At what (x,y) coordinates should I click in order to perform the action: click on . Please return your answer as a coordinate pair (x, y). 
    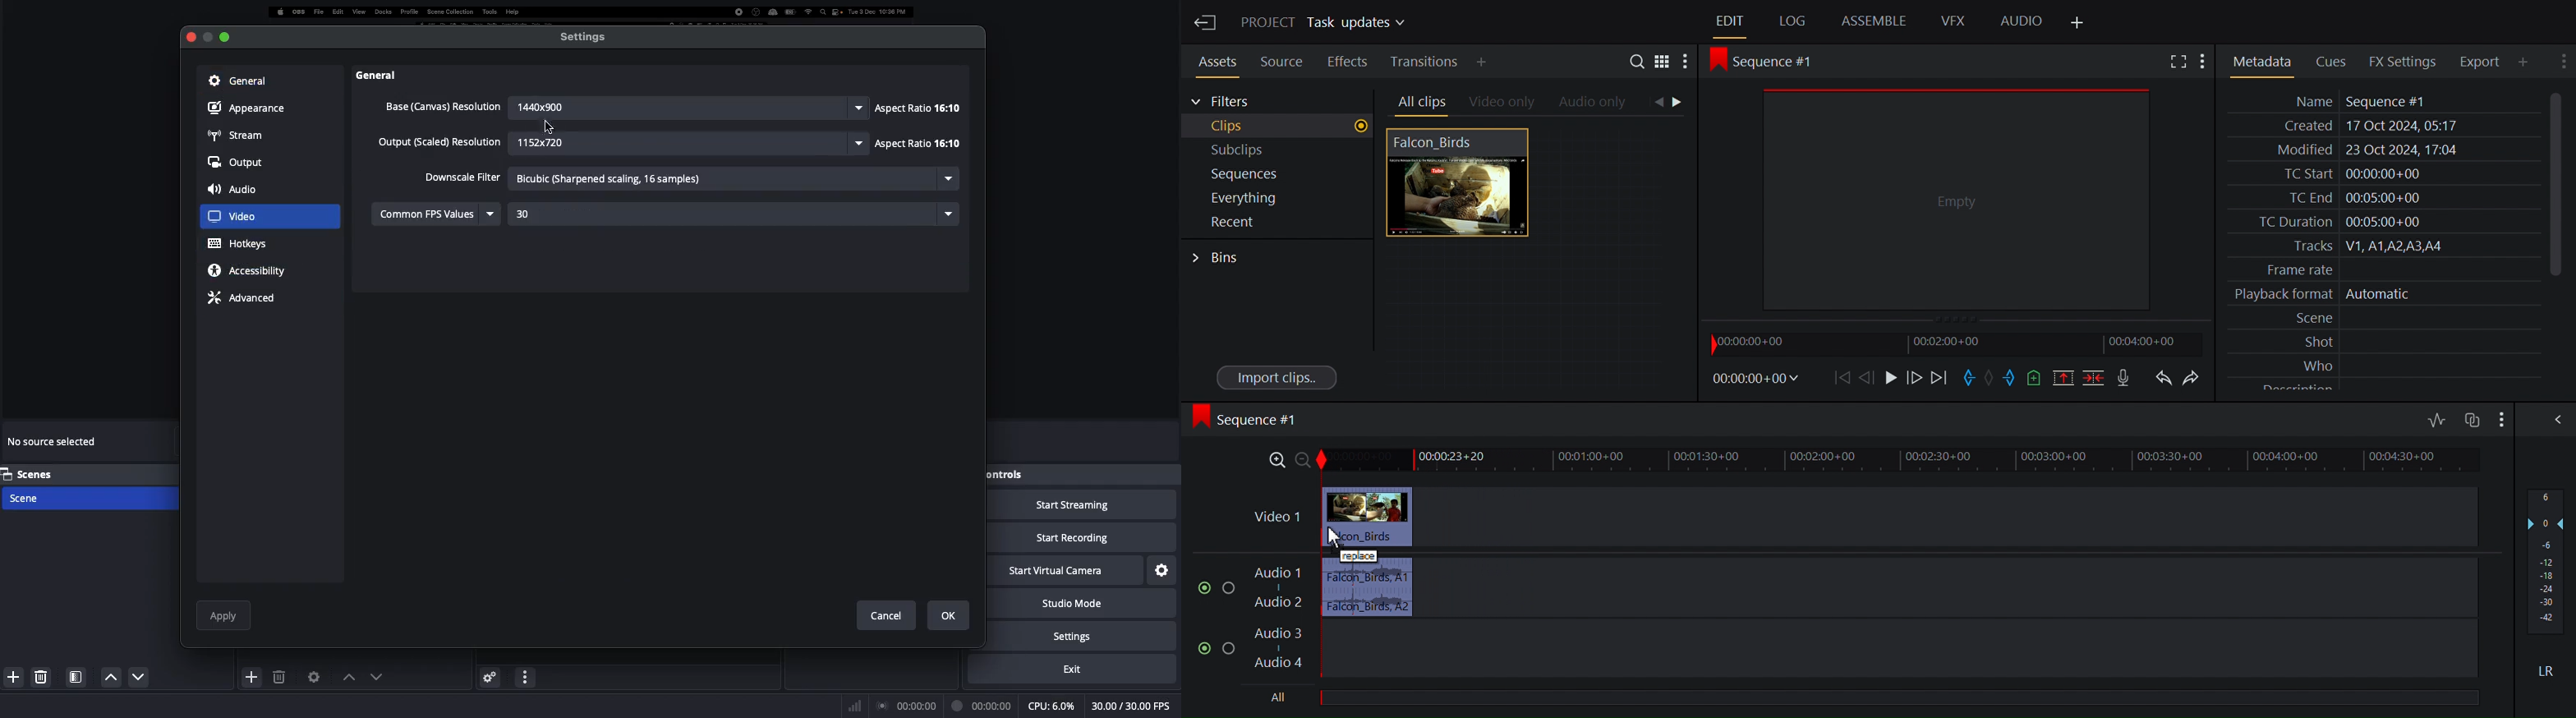
    Looking at the image, I should click on (386, 75).